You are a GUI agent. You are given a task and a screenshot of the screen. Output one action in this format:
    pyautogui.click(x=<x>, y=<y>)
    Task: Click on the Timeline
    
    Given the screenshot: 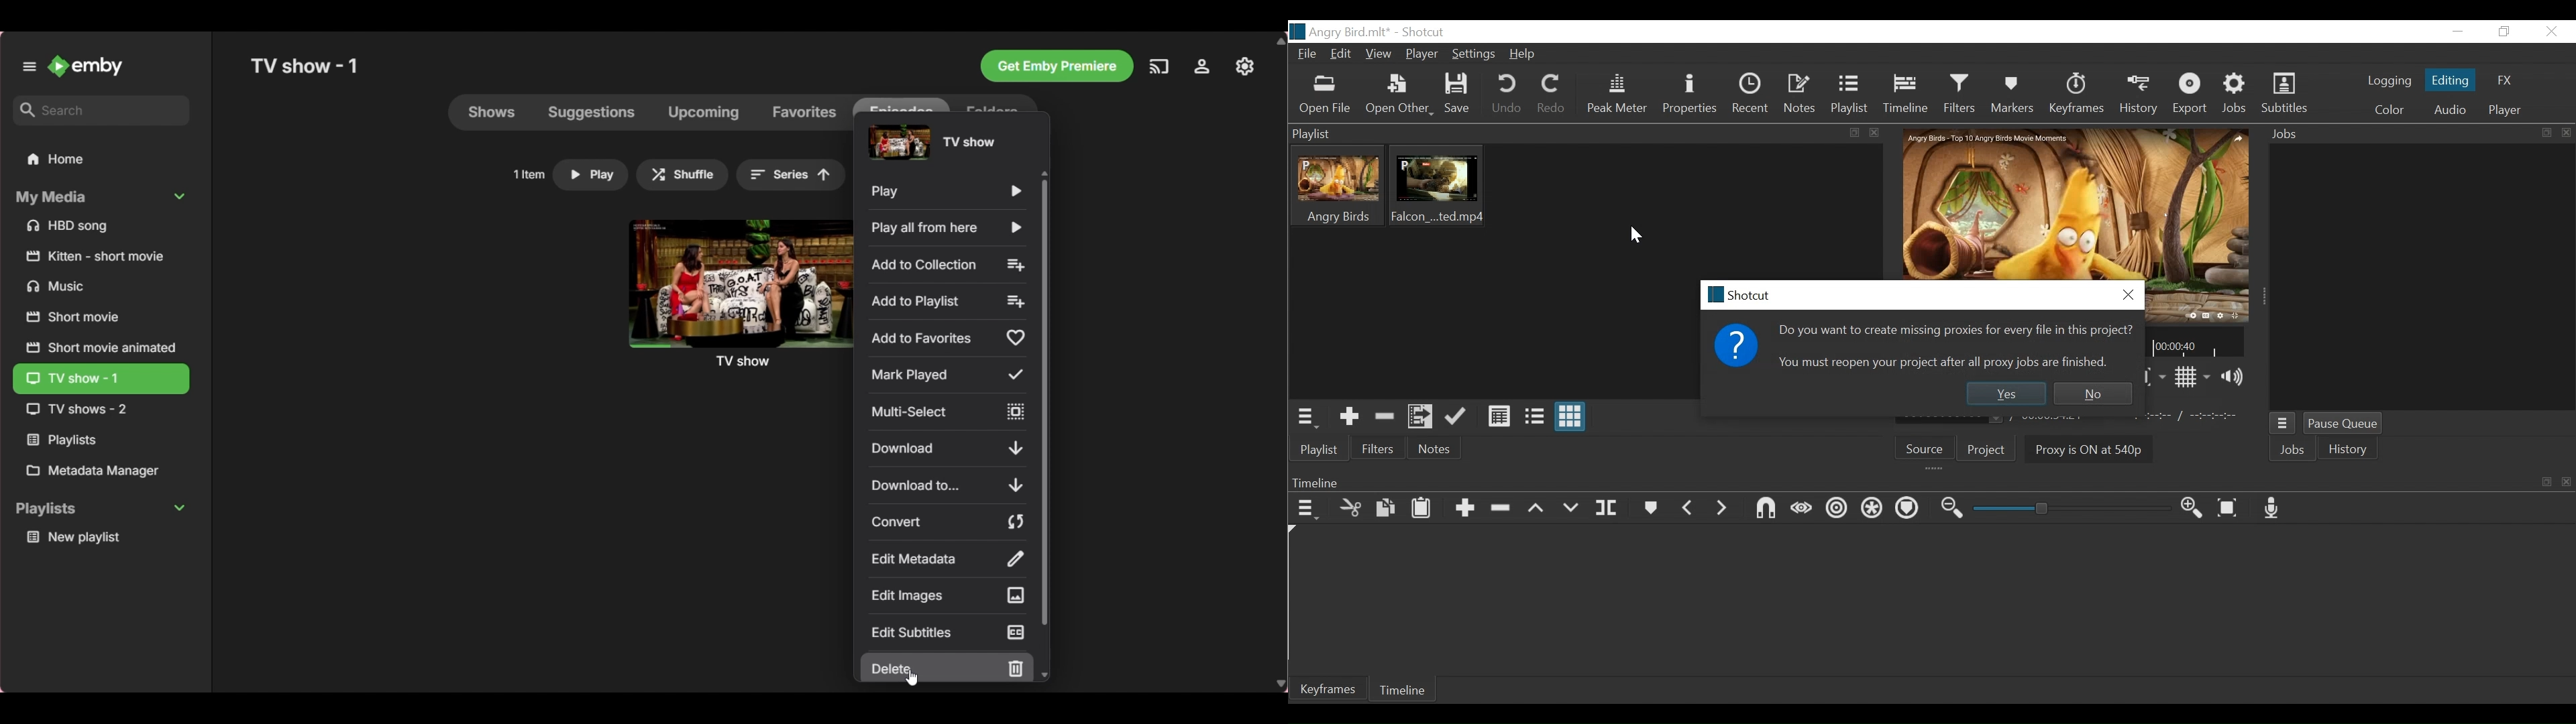 What is the action you would take?
    pyautogui.click(x=1404, y=689)
    